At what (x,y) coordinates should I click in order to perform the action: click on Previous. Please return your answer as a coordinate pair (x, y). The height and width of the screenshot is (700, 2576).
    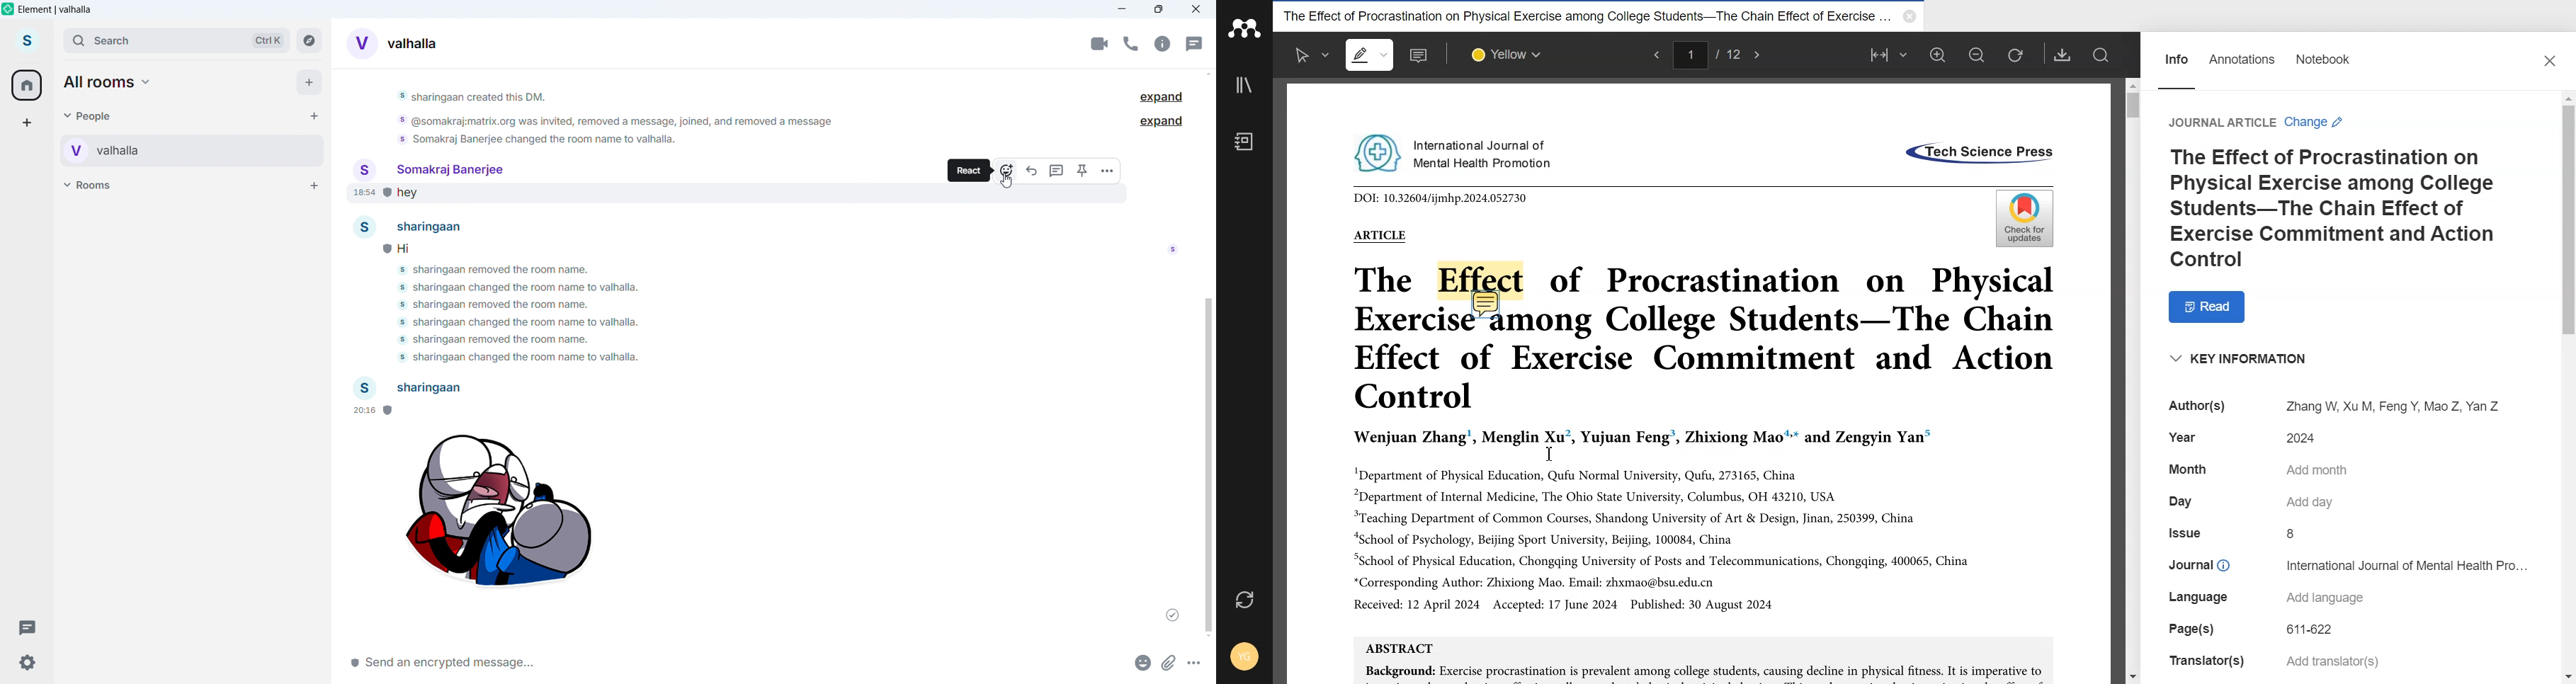
    Looking at the image, I should click on (1654, 55).